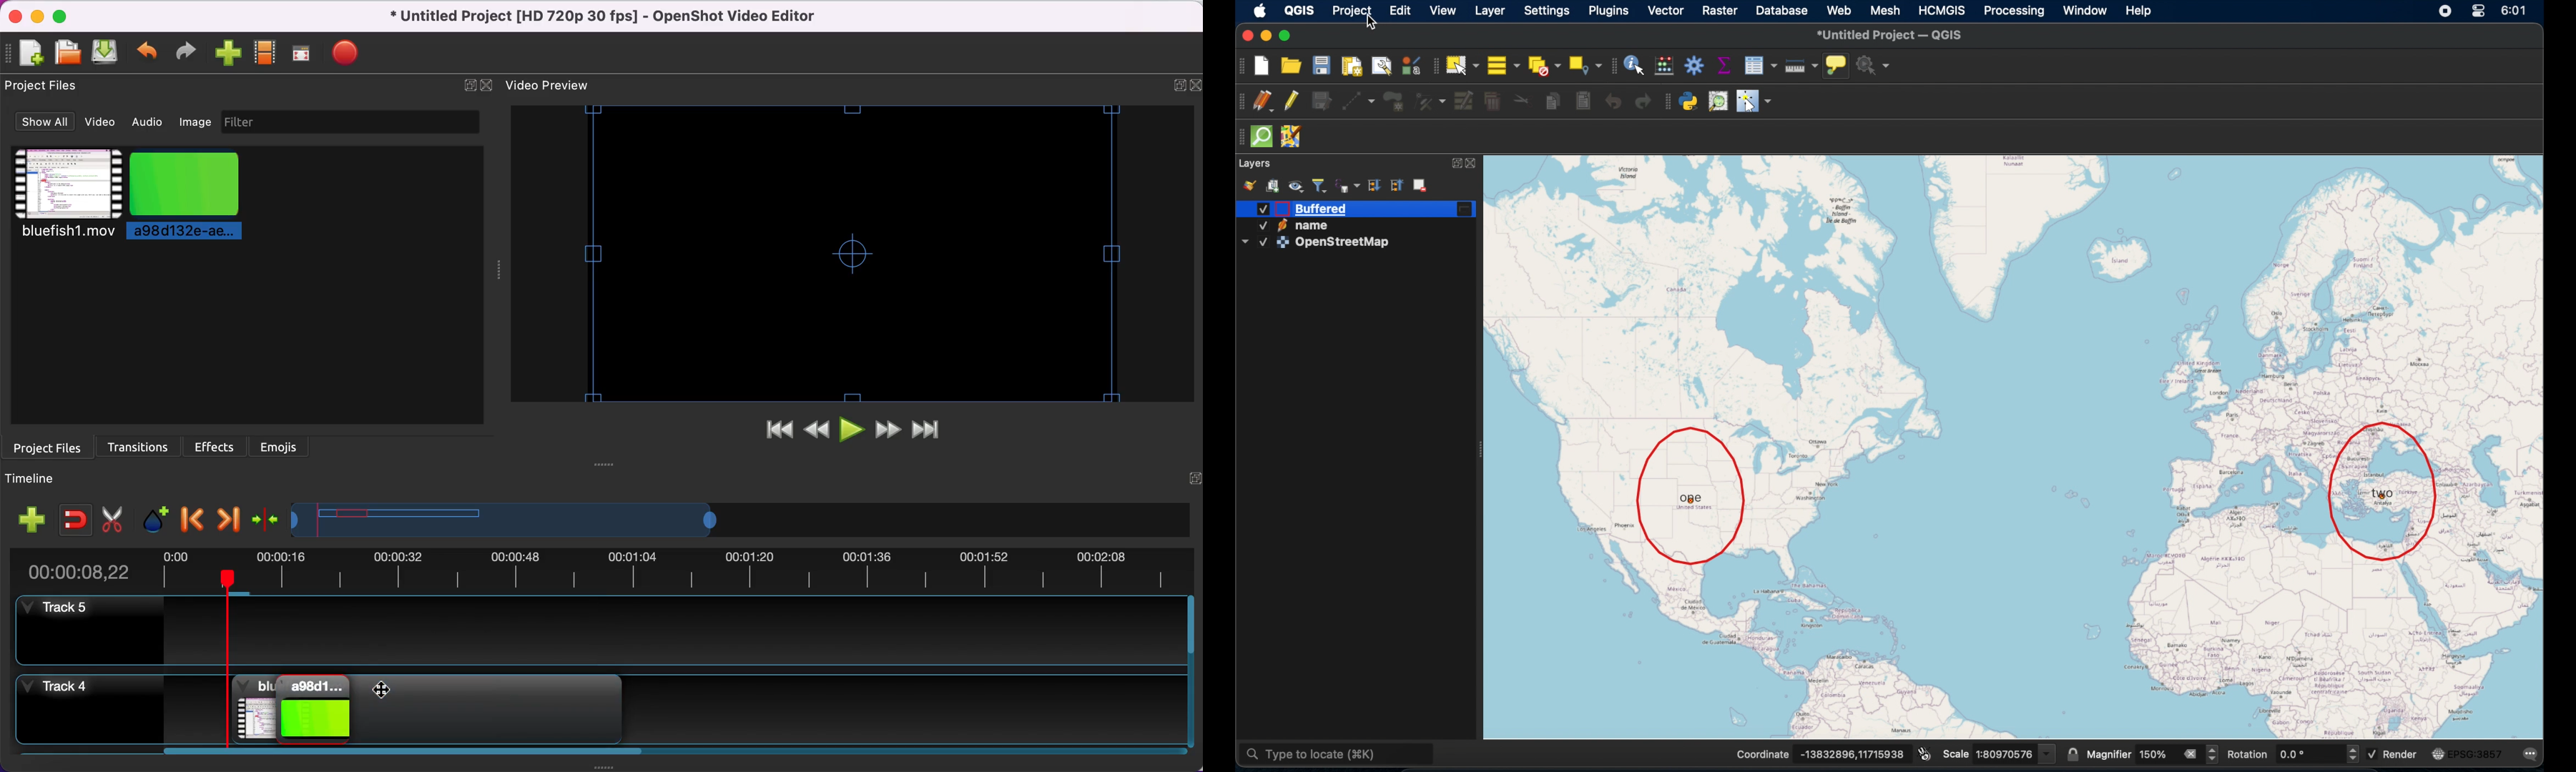 The width and height of the screenshot is (2576, 784). What do you see at coordinates (1283, 242) in the screenshot?
I see `icon` at bounding box center [1283, 242].